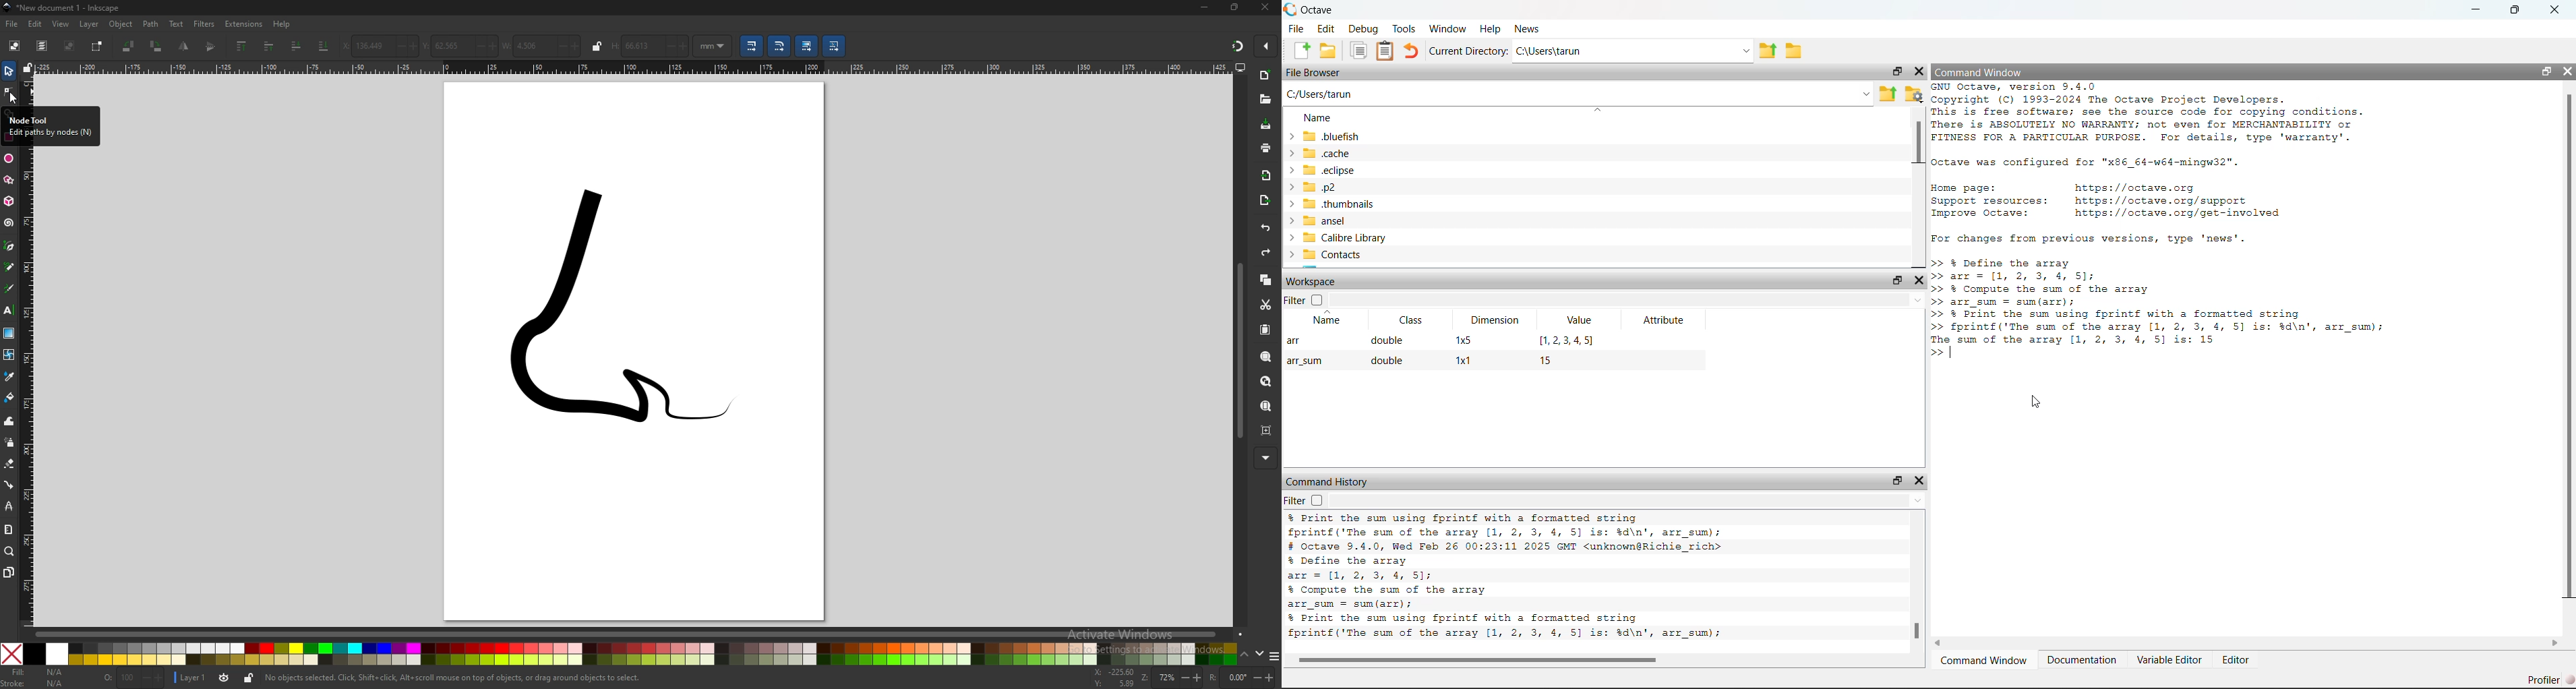 This screenshot has height=700, width=2576. What do you see at coordinates (626, 635) in the screenshot?
I see `scroll bar` at bounding box center [626, 635].